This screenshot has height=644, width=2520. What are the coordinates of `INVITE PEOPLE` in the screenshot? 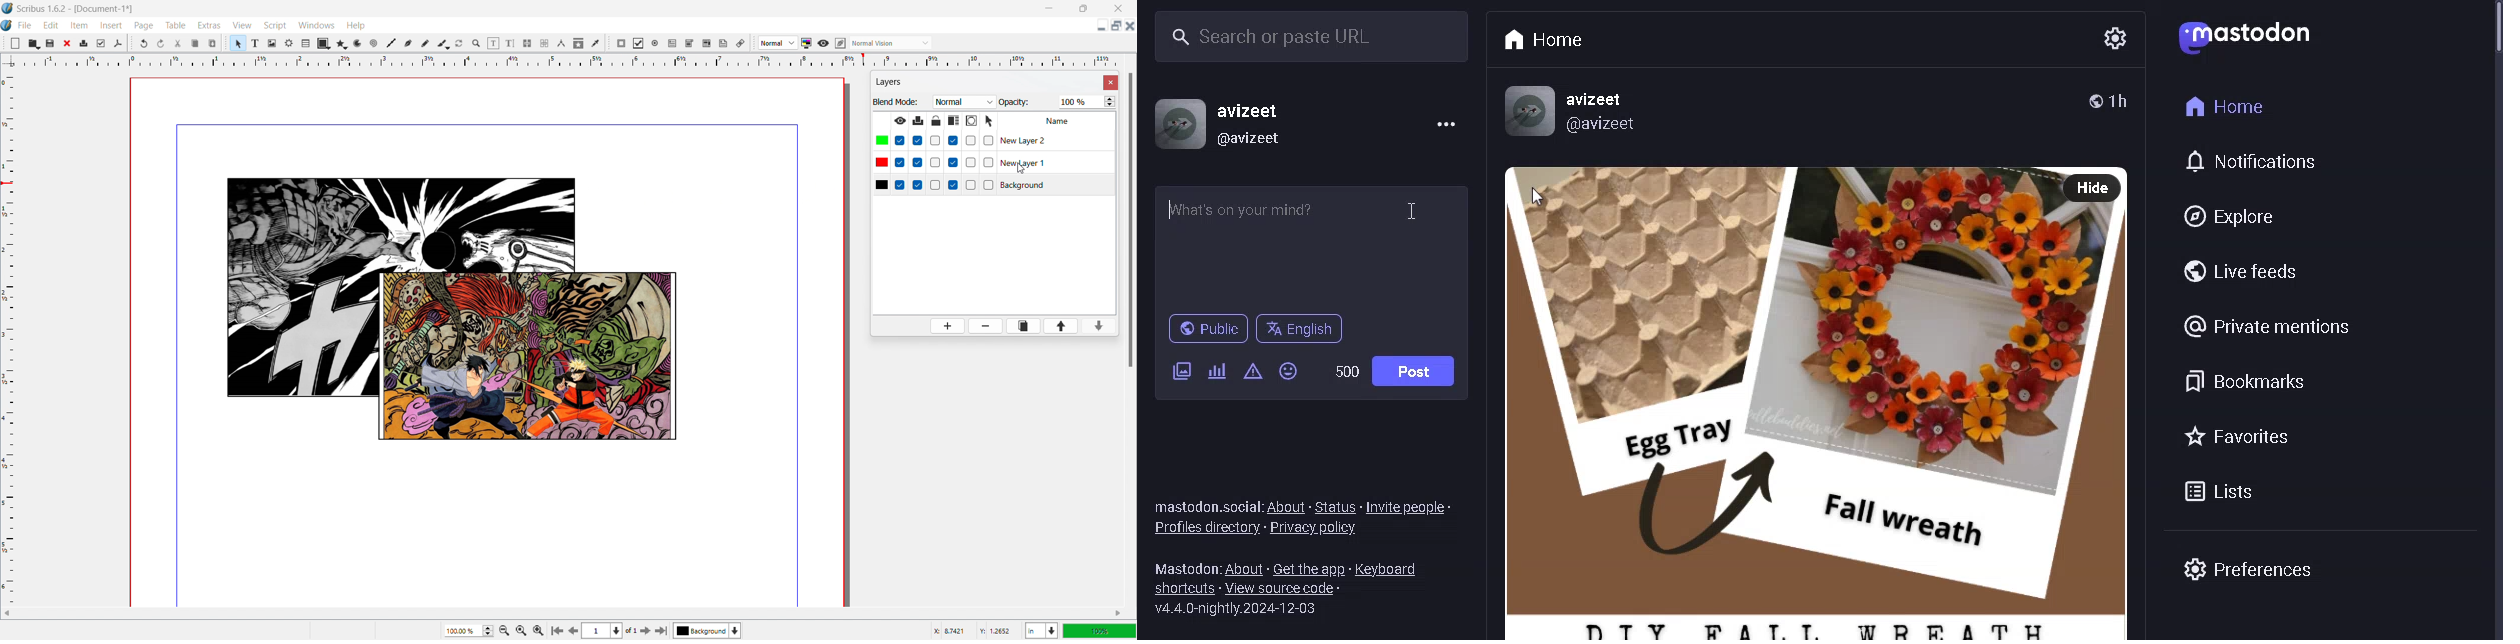 It's located at (1409, 507).